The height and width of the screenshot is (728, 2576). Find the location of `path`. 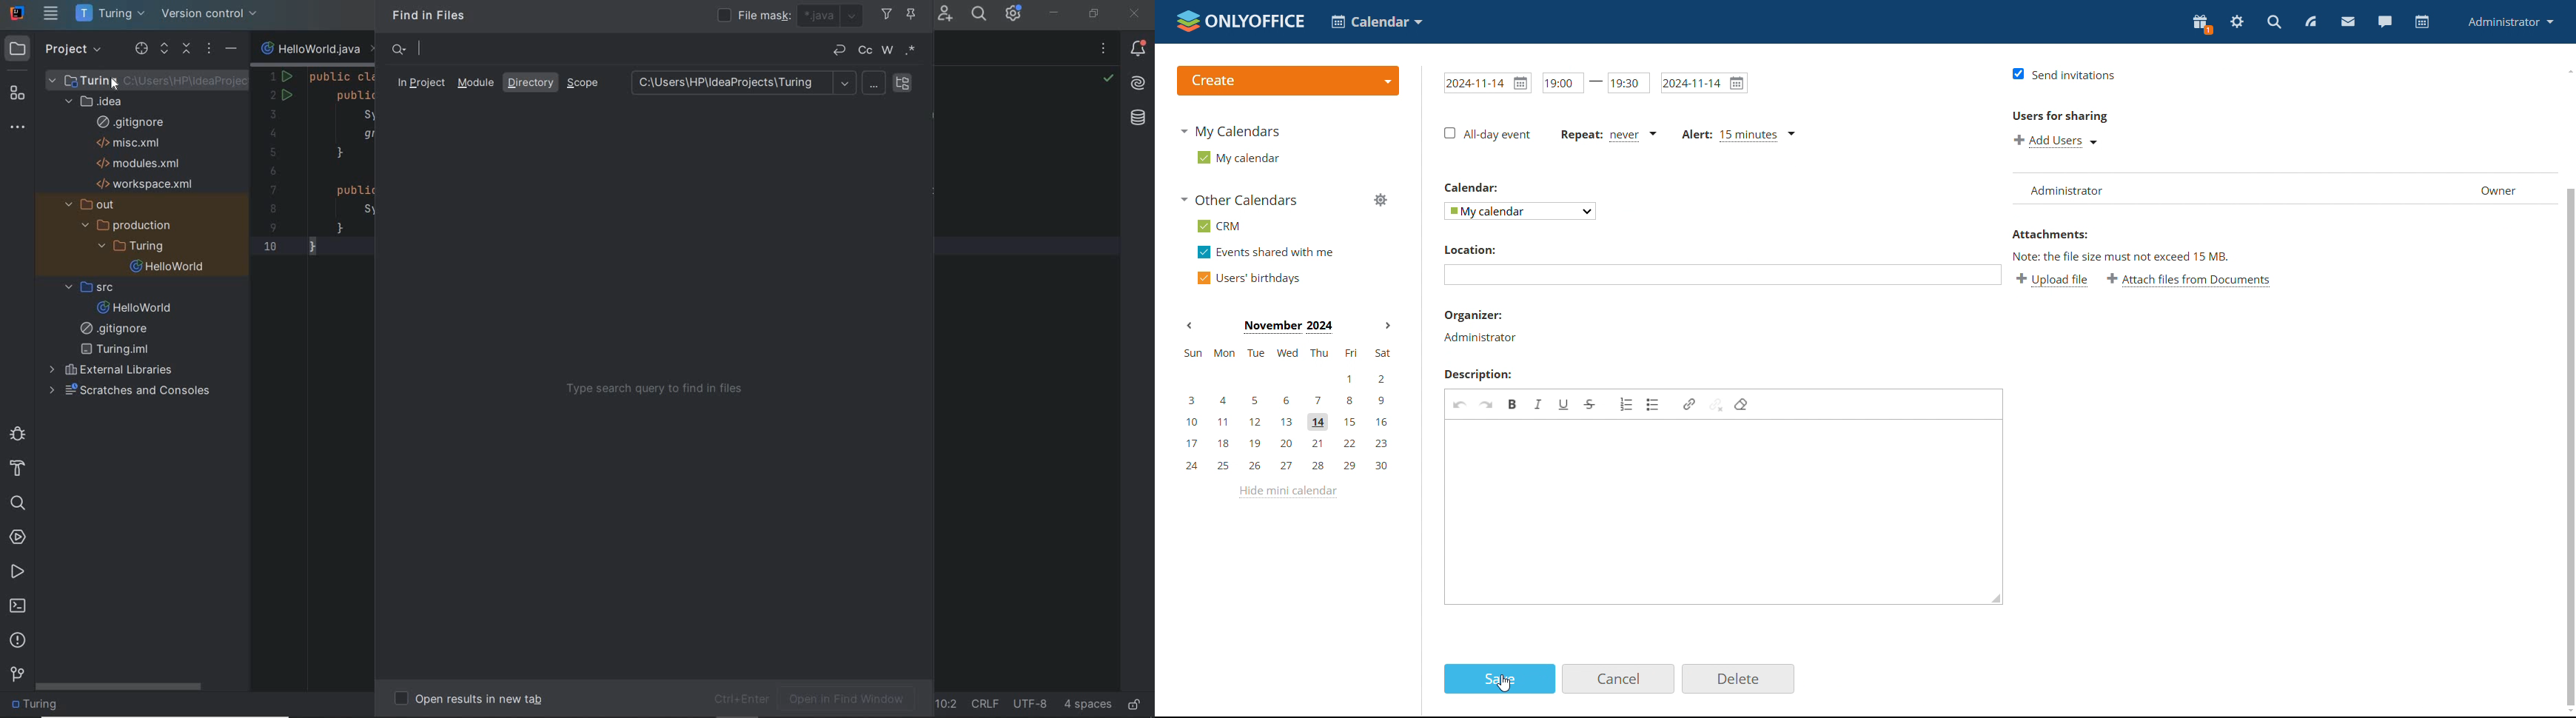

path is located at coordinates (743, 83).